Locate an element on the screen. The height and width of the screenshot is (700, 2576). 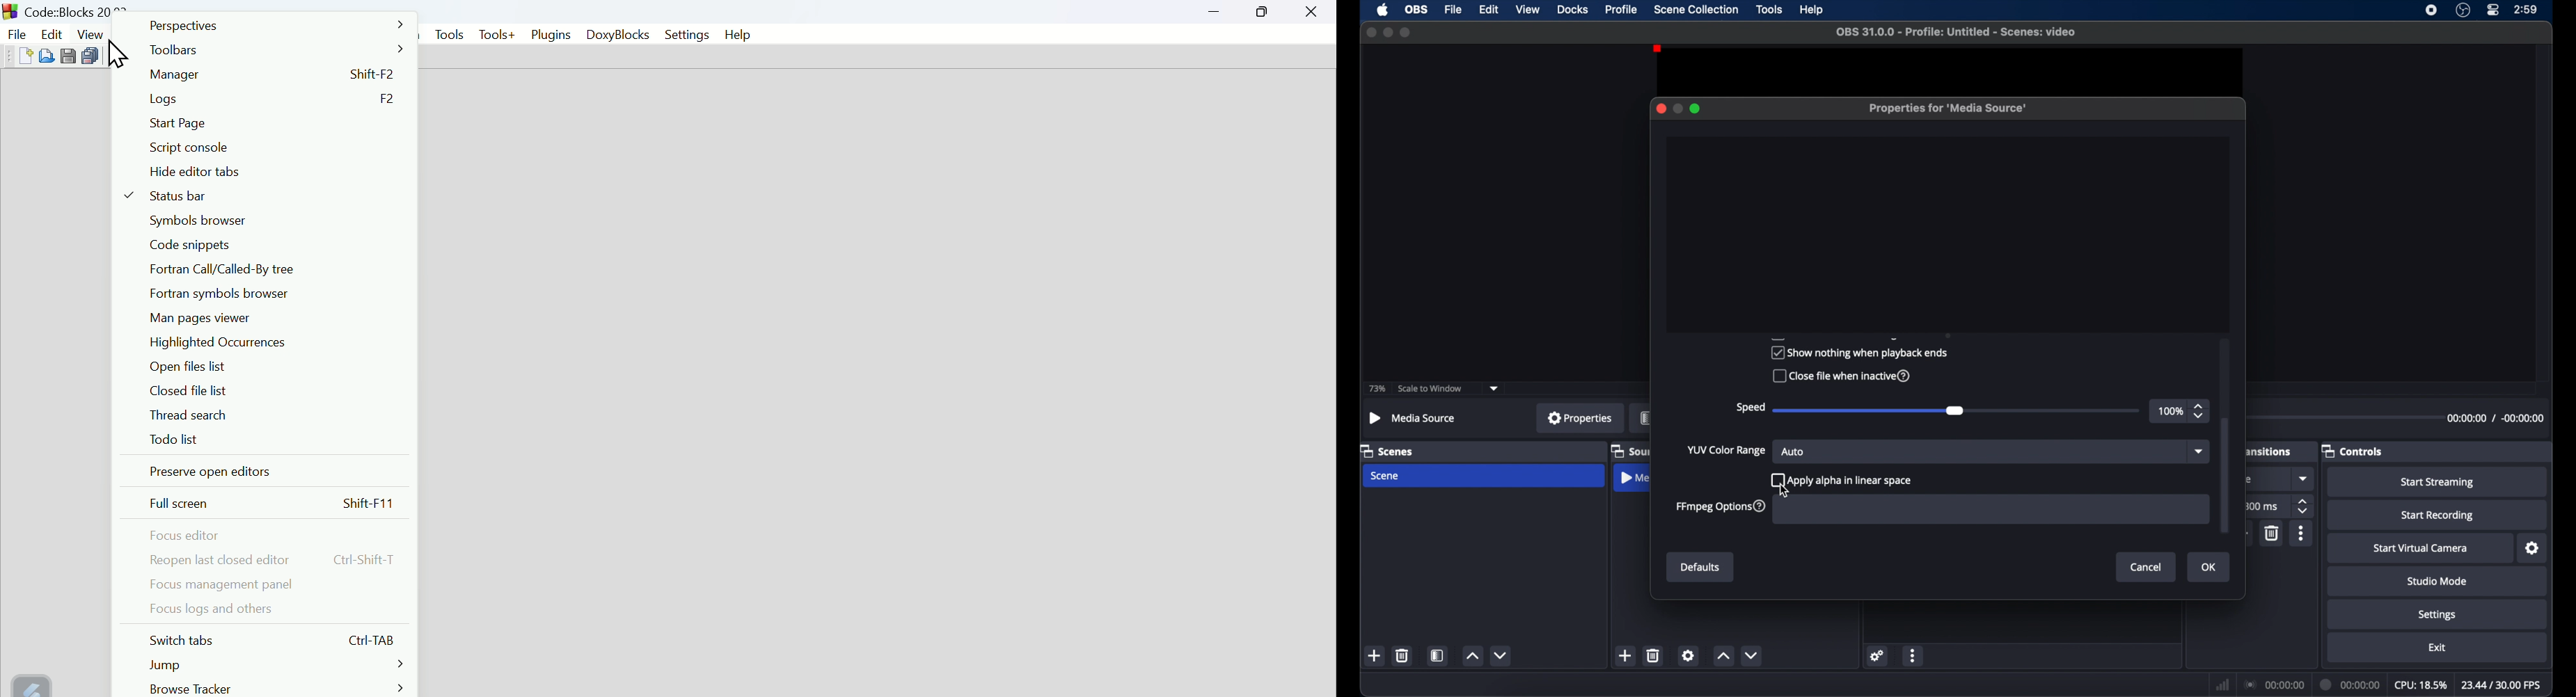
close is located at coordinates (1371, 32).